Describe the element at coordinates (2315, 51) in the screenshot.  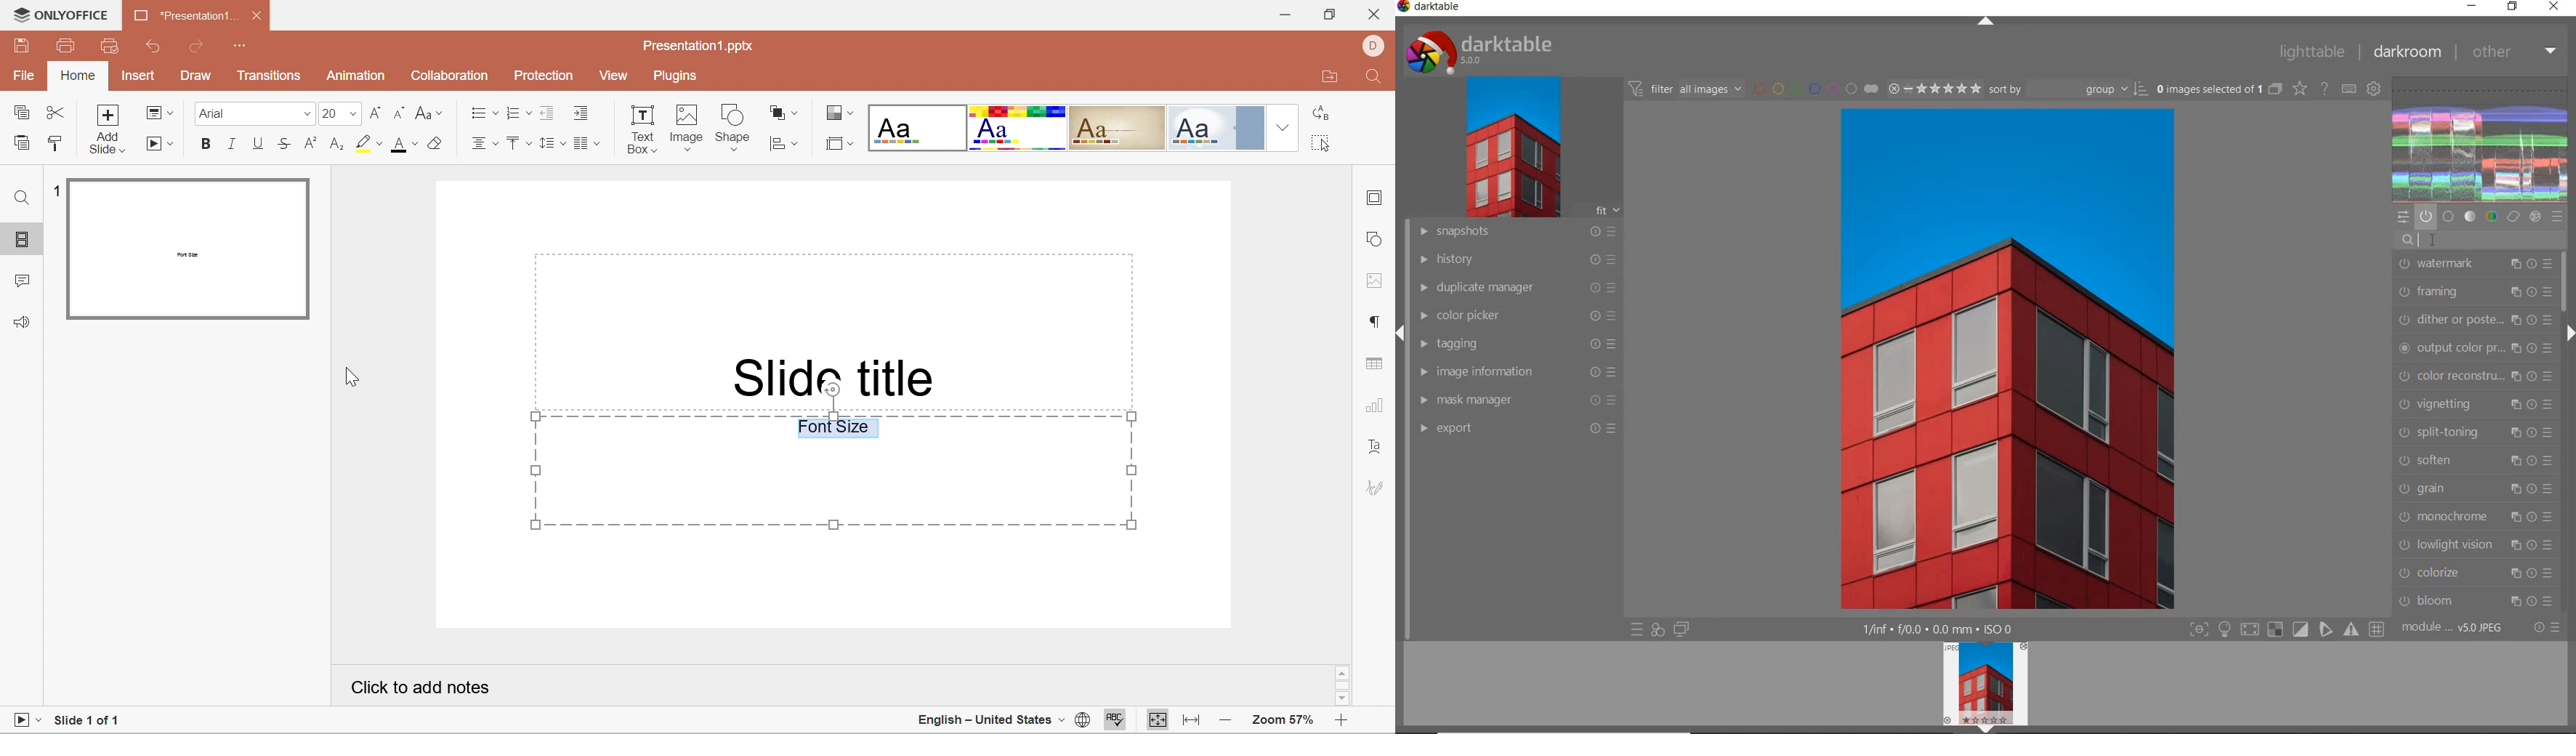
I see `lighttable` at that location.